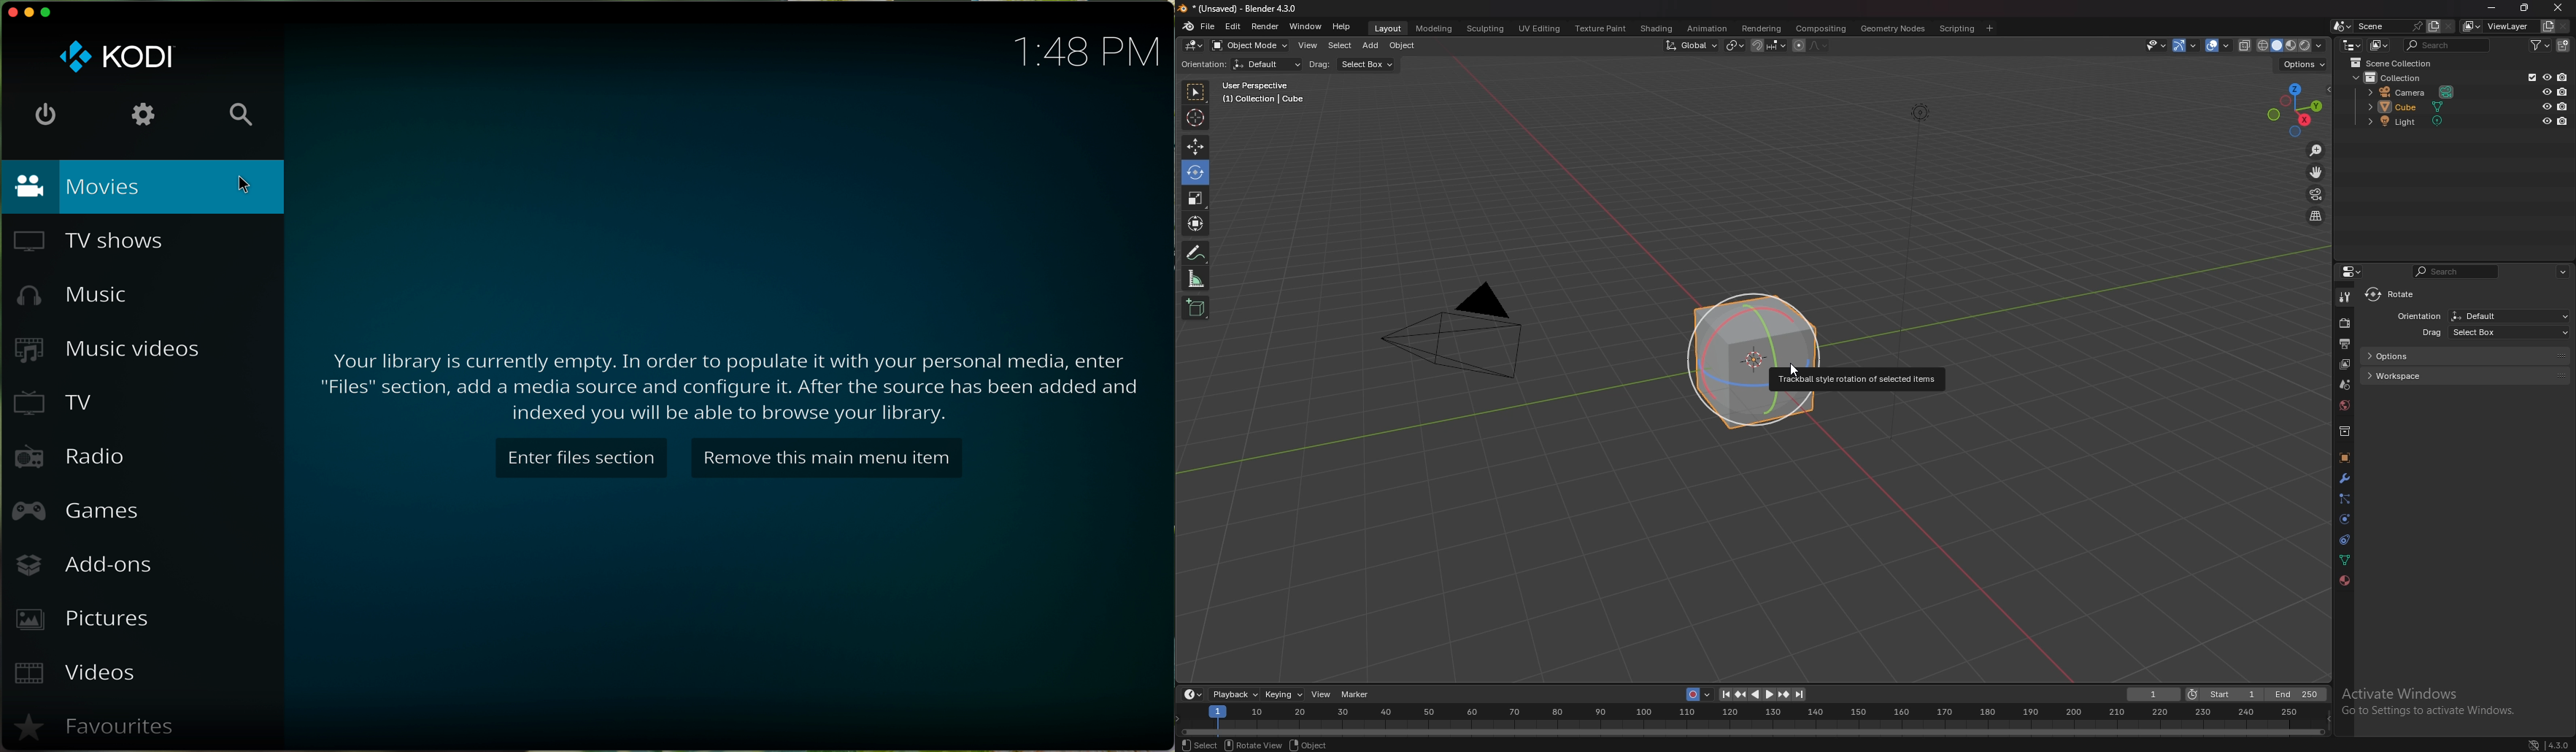 This screenshot has width=2576, height=756. Describe the element at coordinates (2548, 26) in the screenshot. I see `add view layer` at that location.